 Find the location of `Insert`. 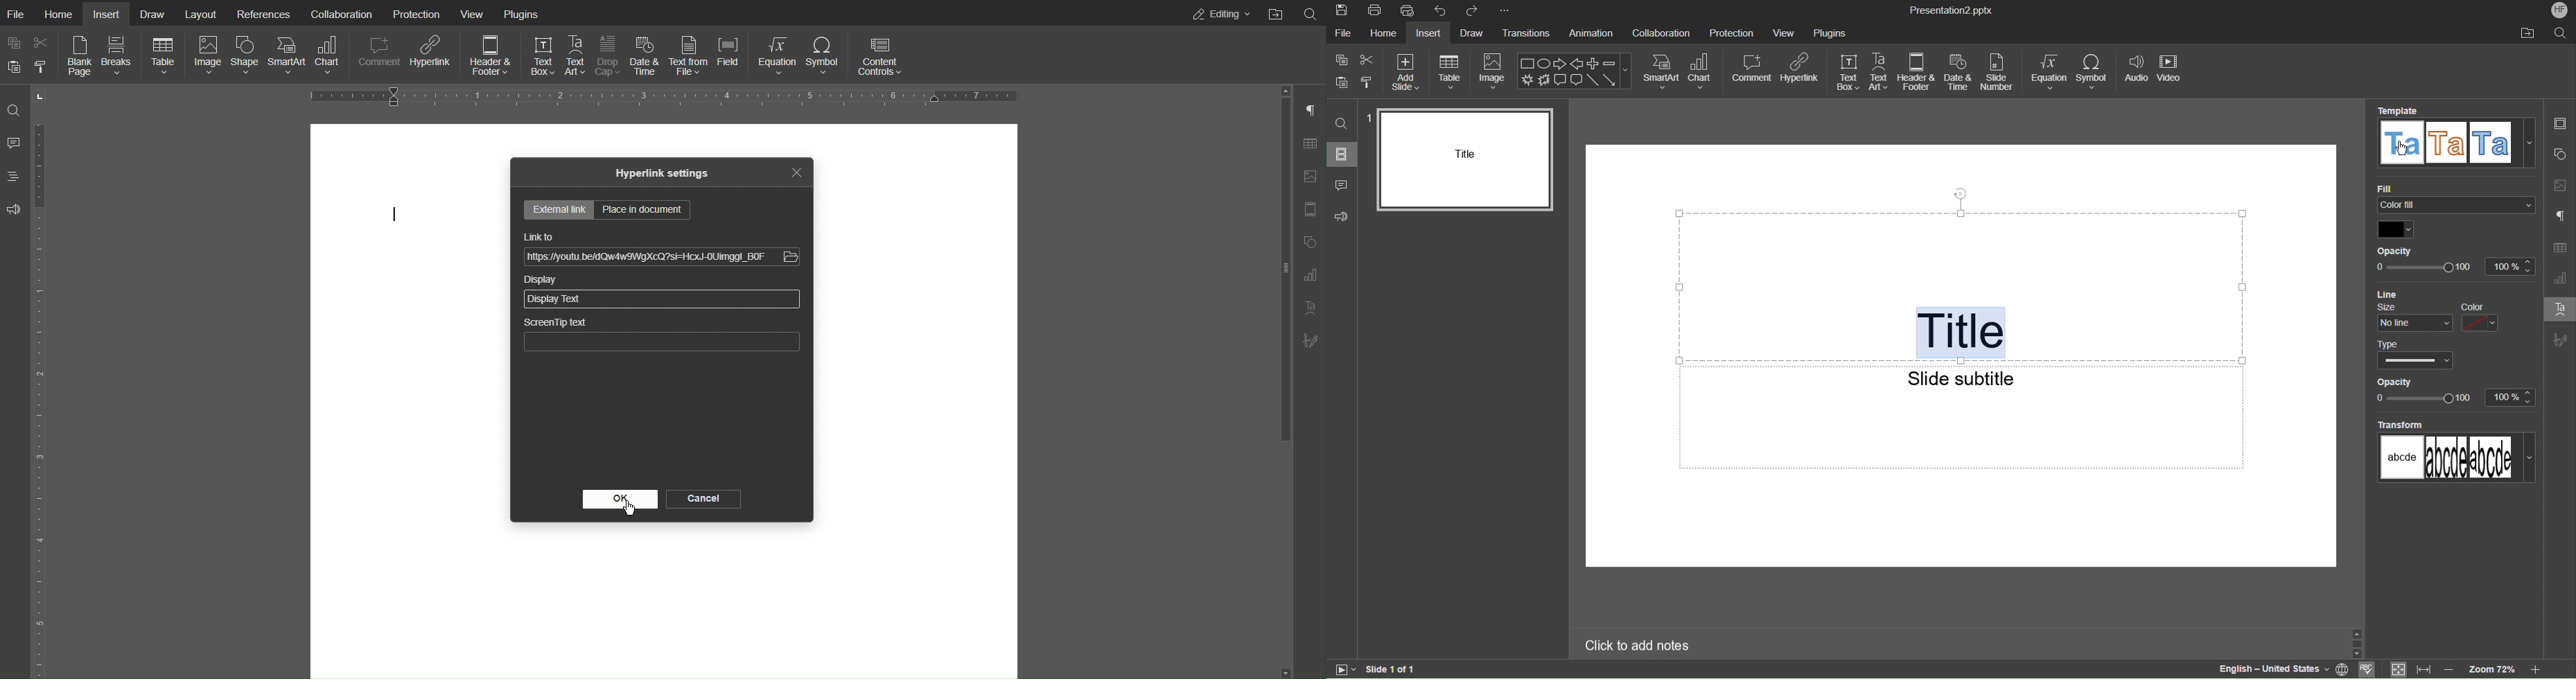

Insert is located at coordinates (1427, 33).